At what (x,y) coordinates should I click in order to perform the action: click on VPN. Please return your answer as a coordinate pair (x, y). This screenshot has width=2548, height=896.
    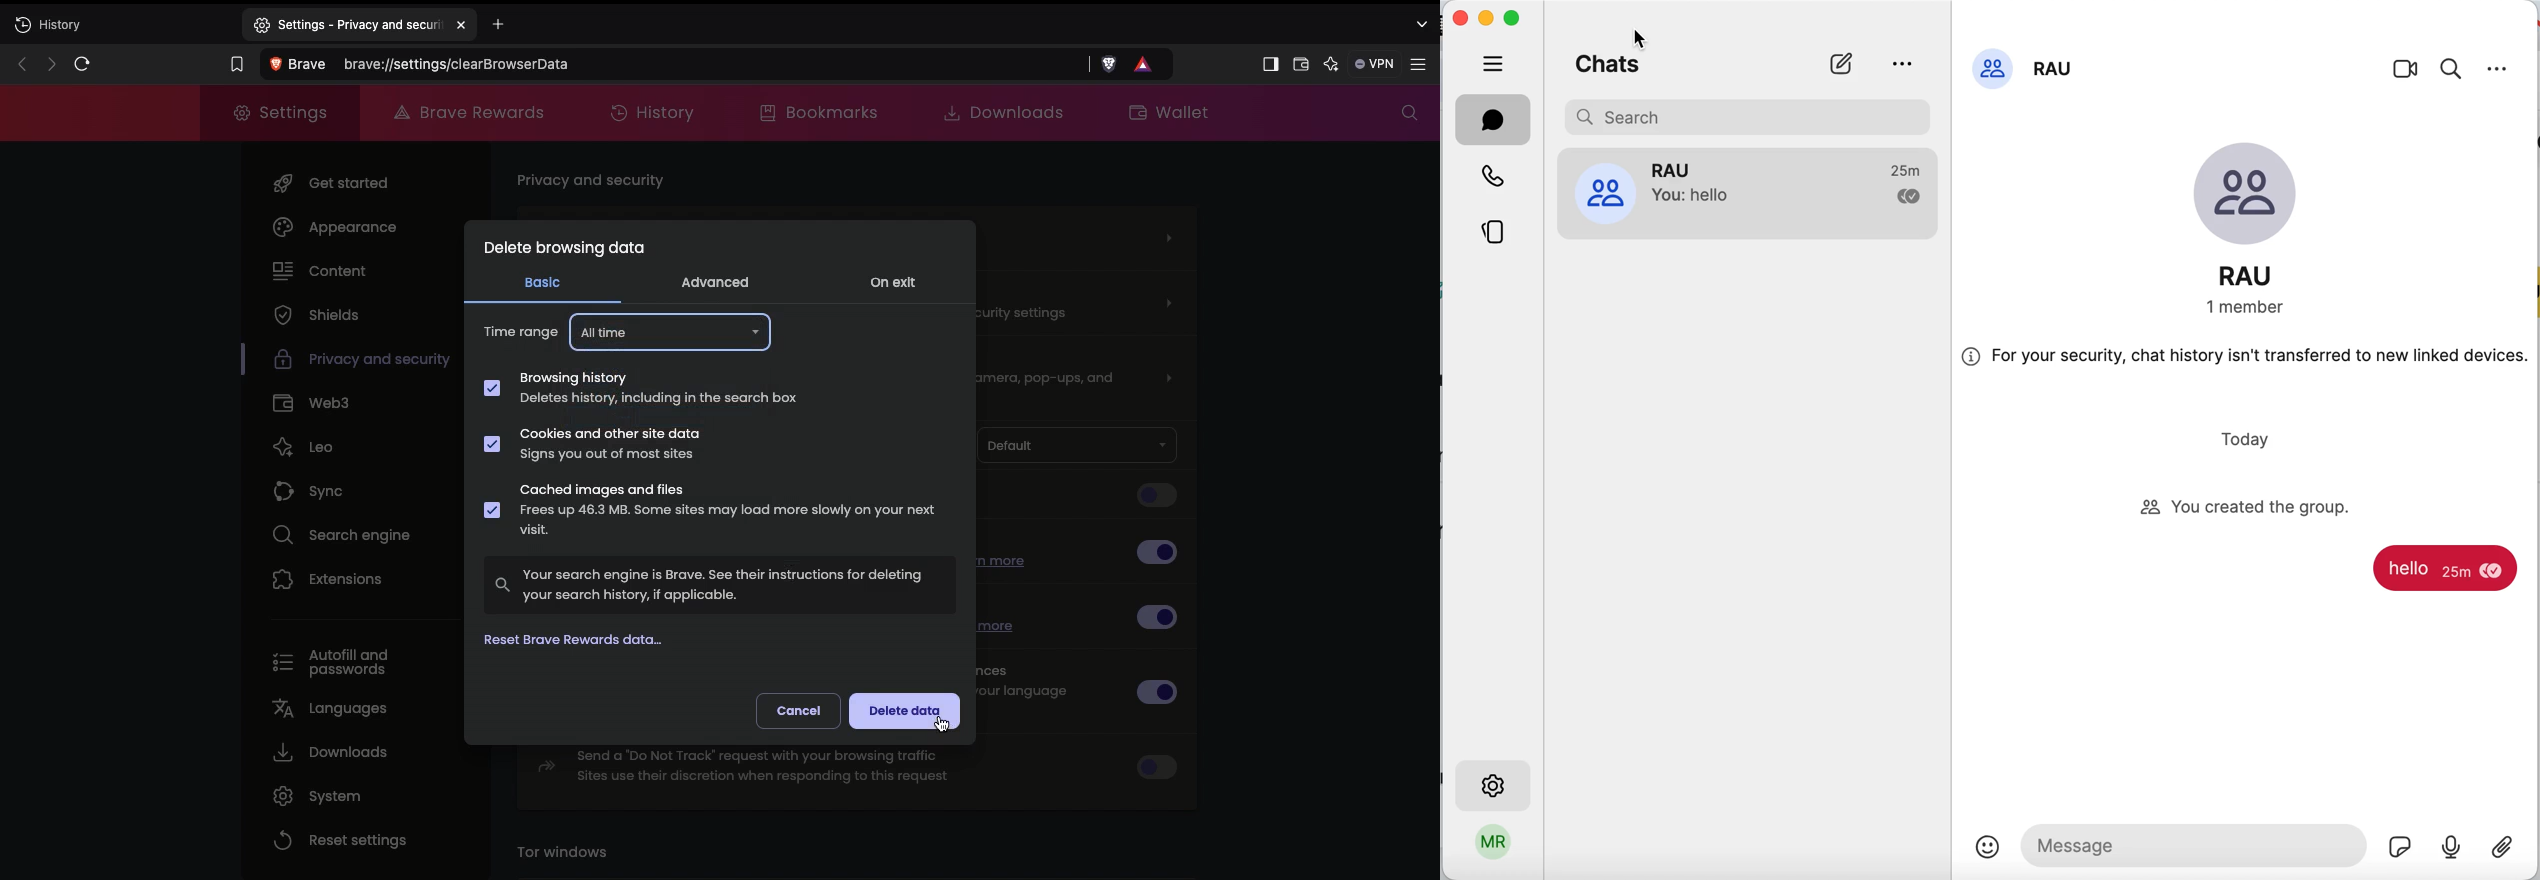
    Looking at the image, I should click on (1372, 64).